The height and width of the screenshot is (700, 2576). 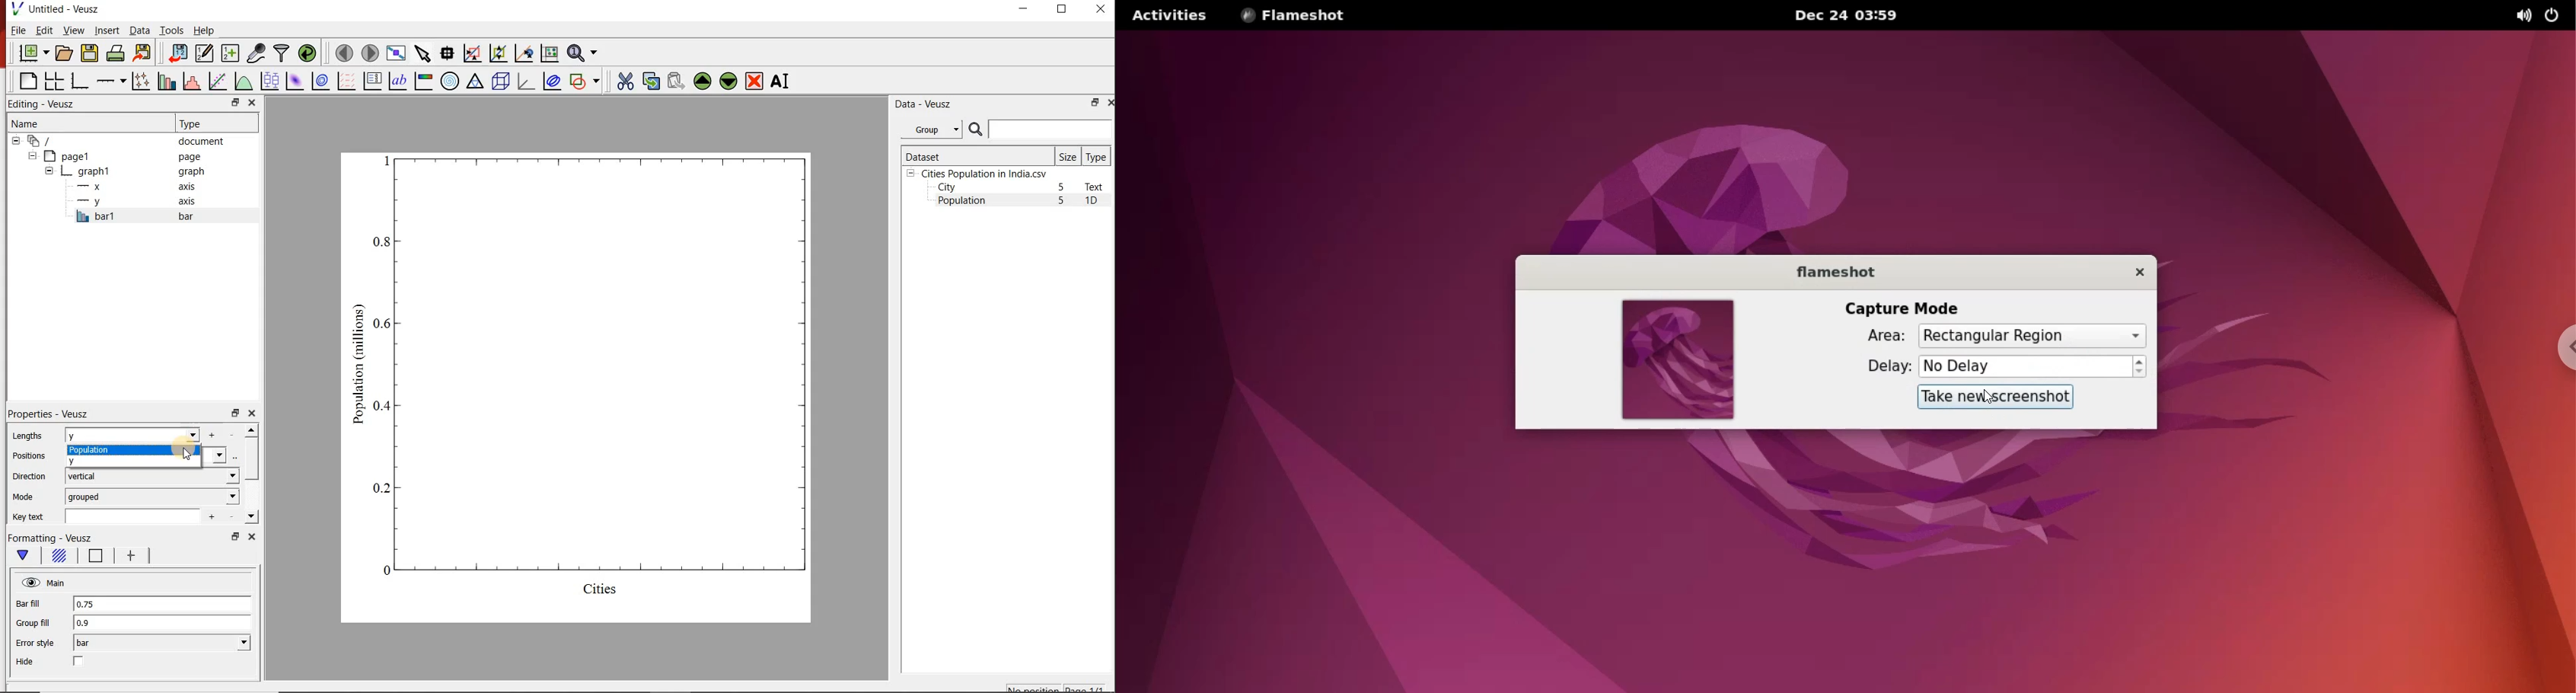 I want to click on Text, so click(x=1097, y=187).